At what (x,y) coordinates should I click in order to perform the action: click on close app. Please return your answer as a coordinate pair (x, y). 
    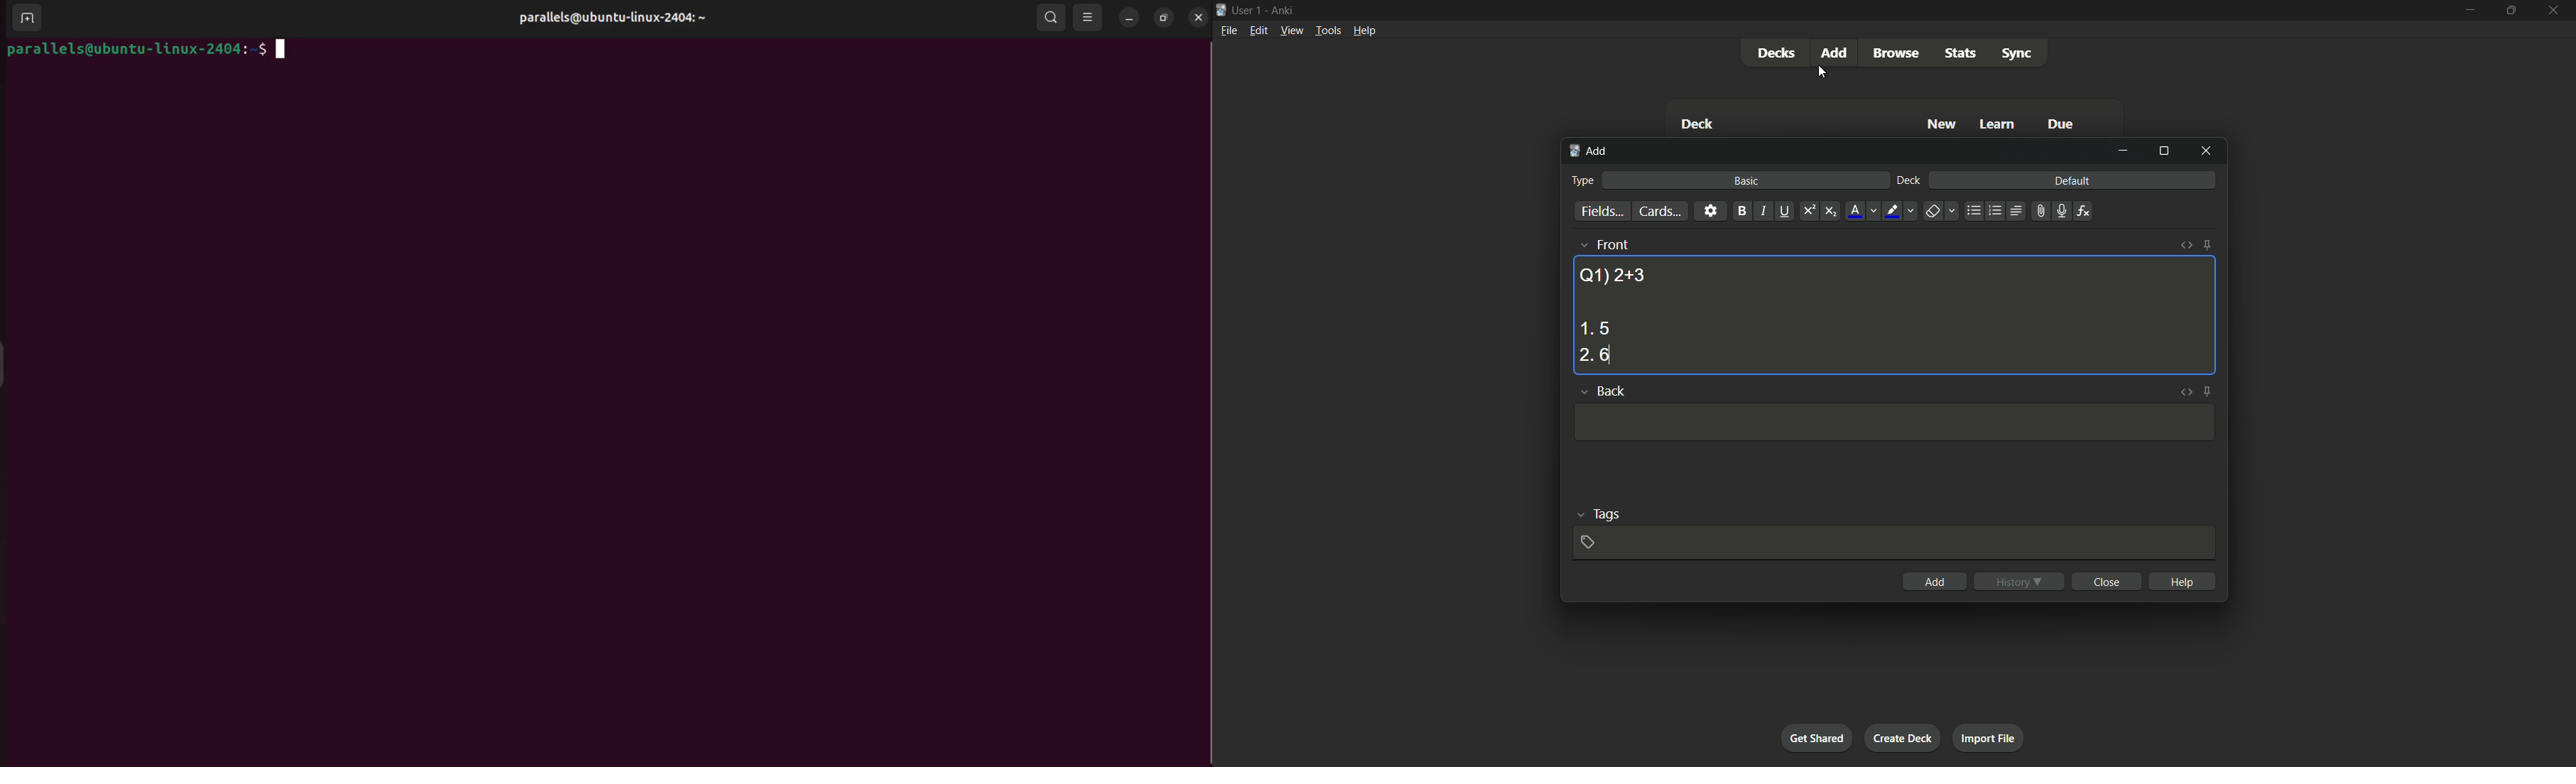
    Looking at the image, I should click on (2555, 10).